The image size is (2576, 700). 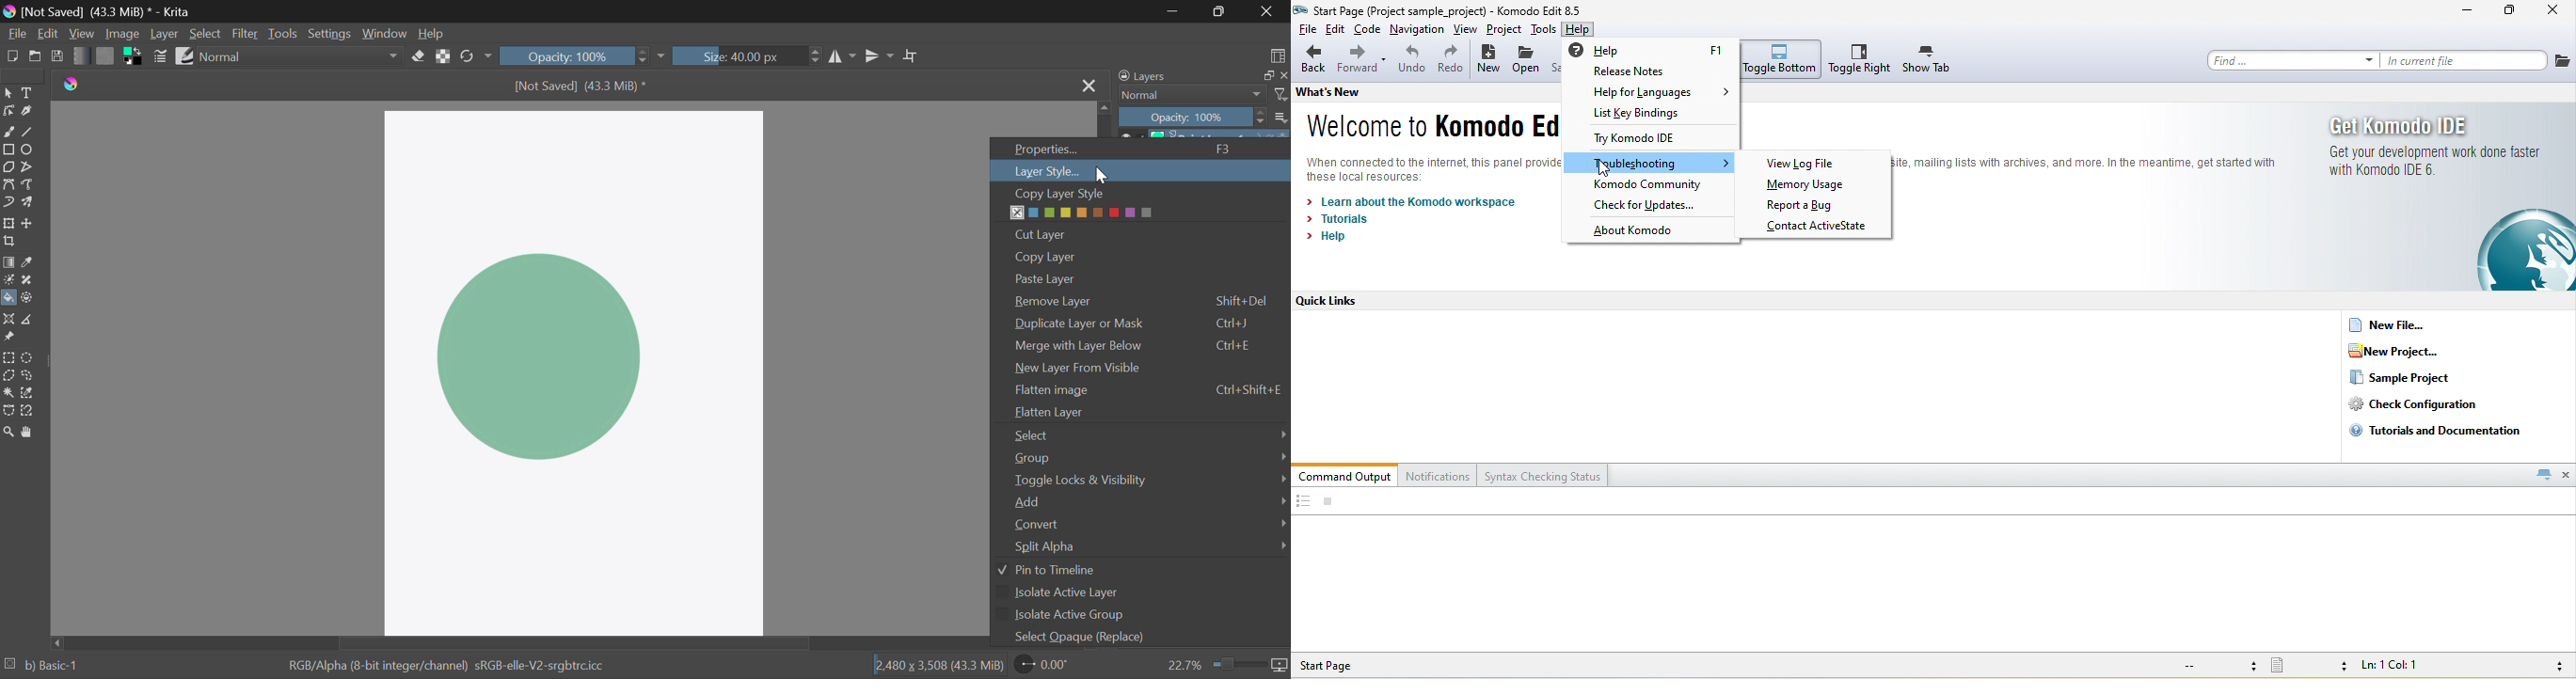 What do you see at coordinates (2406, 351) in the screenshot?
I see `new project` at bounding box center [2406, 351].